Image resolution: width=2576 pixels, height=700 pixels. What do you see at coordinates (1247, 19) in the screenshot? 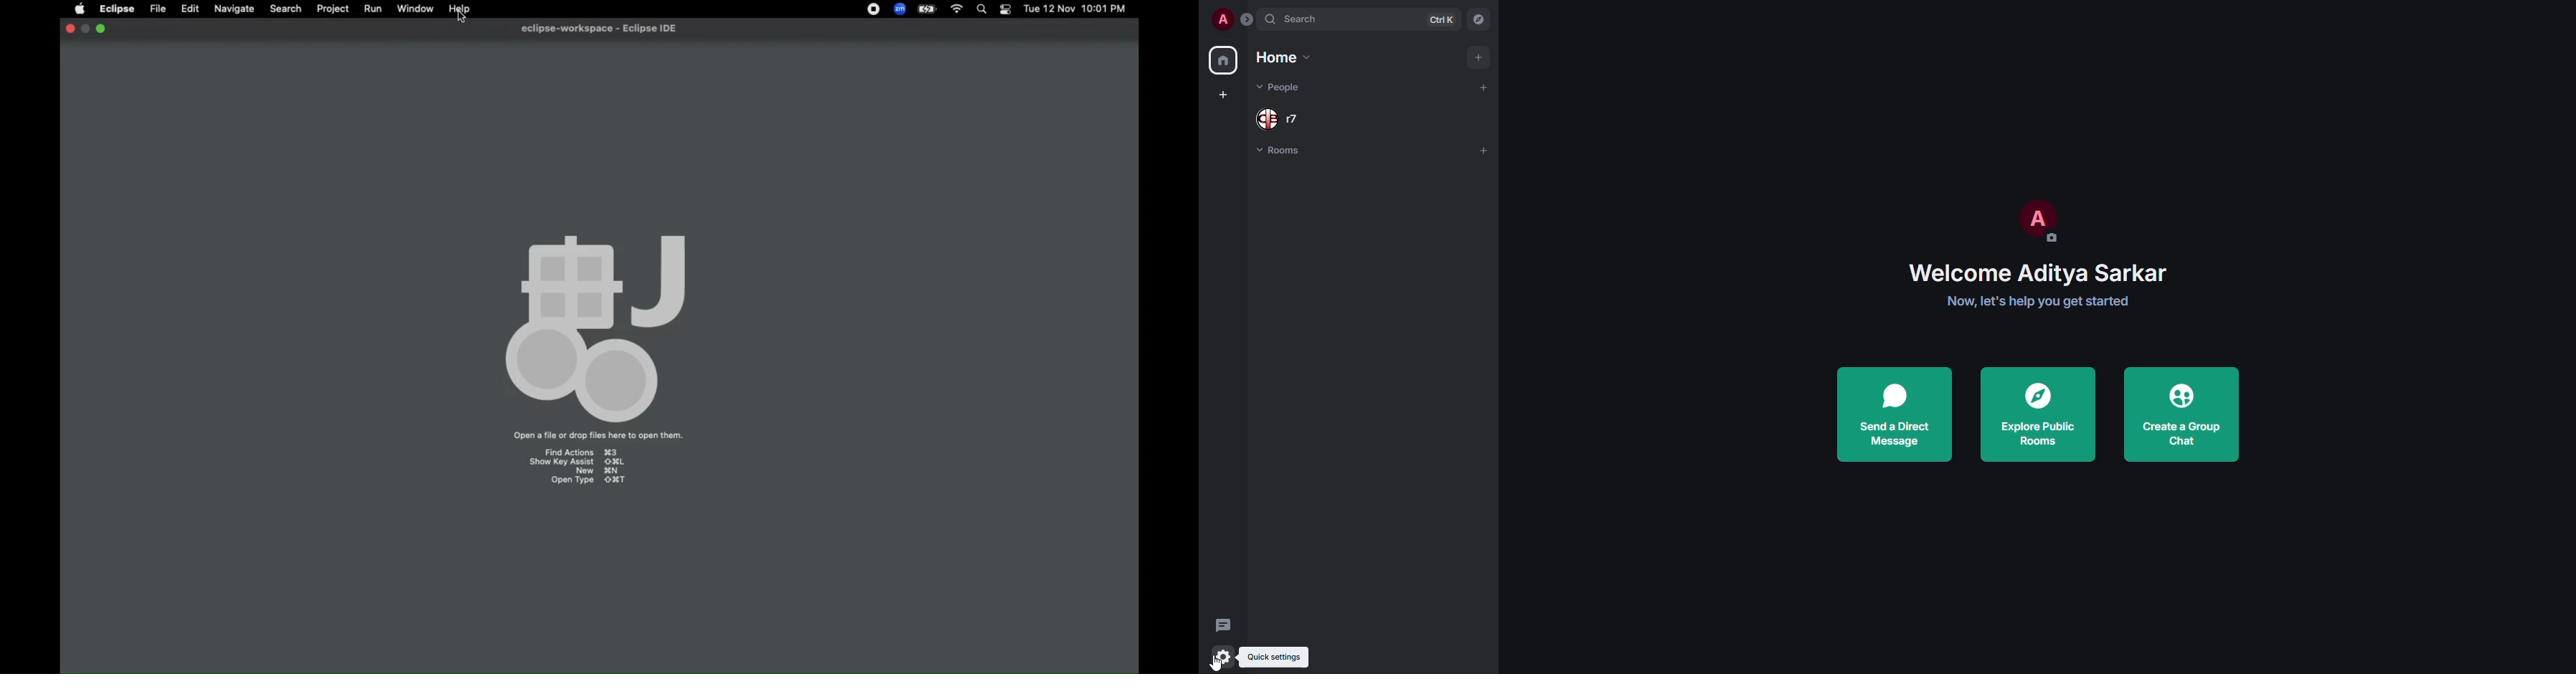
I see `expand` at bounding box center [1247, 19].